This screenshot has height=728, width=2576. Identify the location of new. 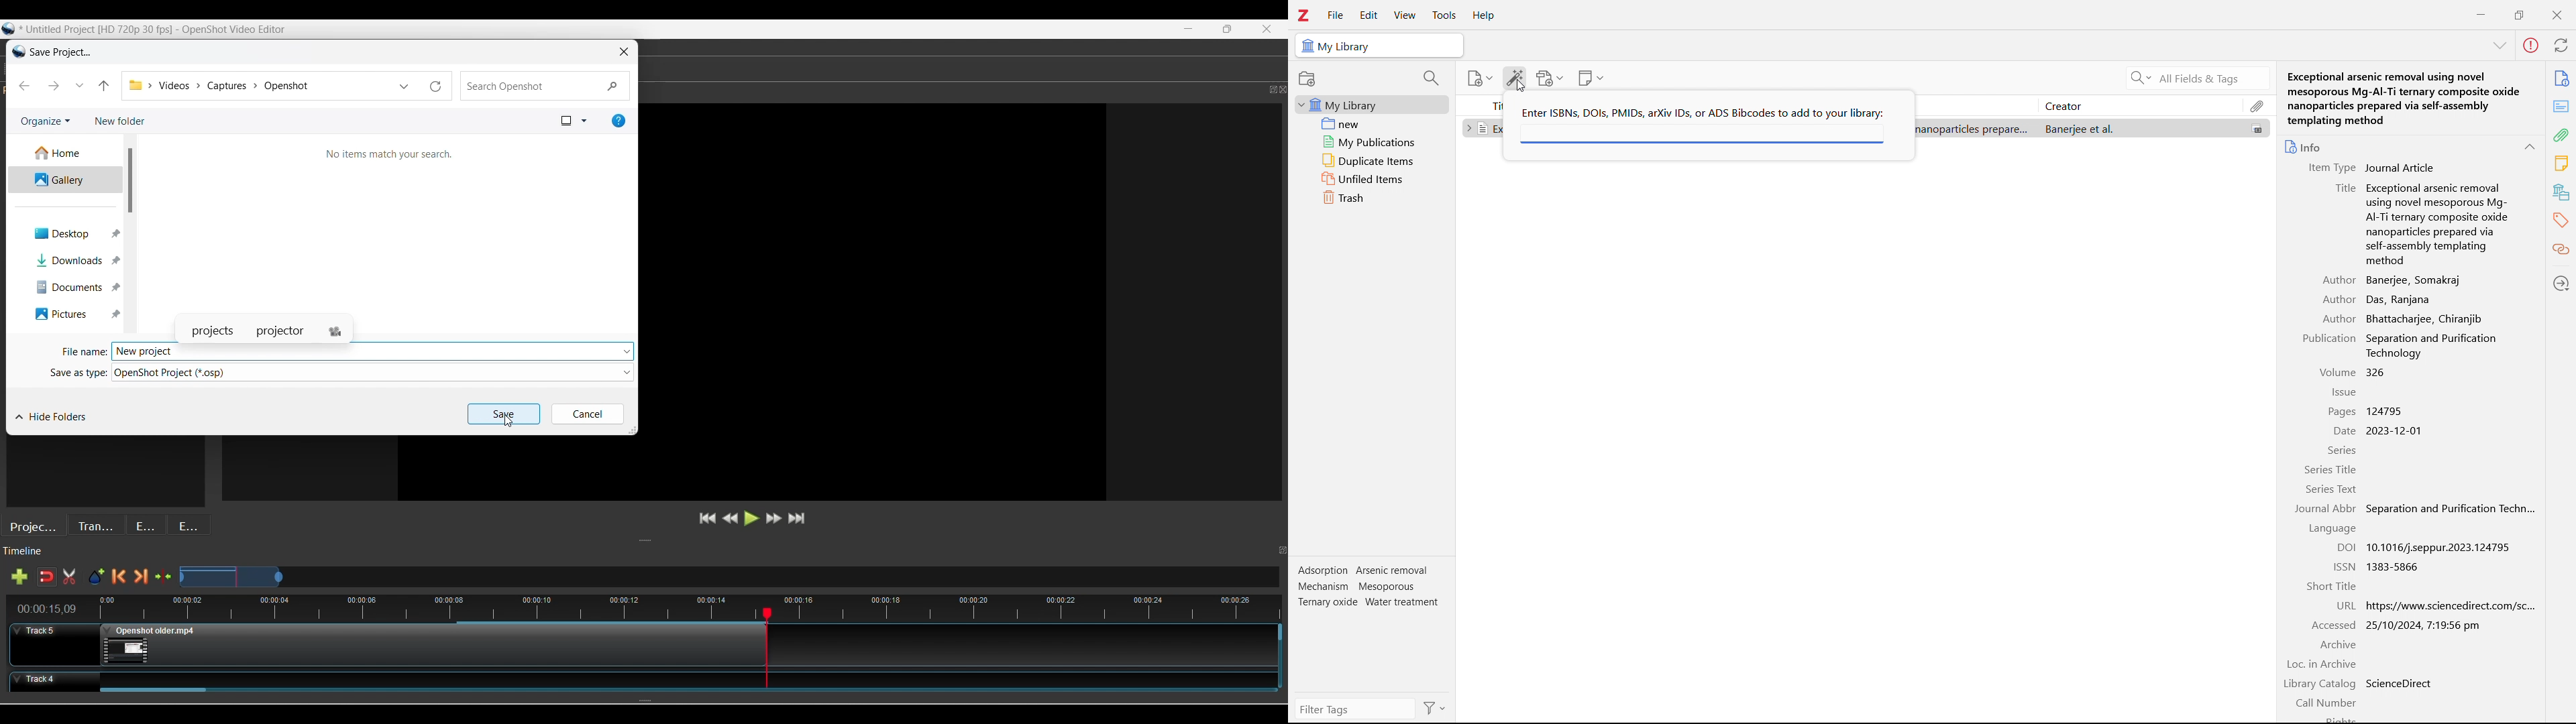
(1373, 123).